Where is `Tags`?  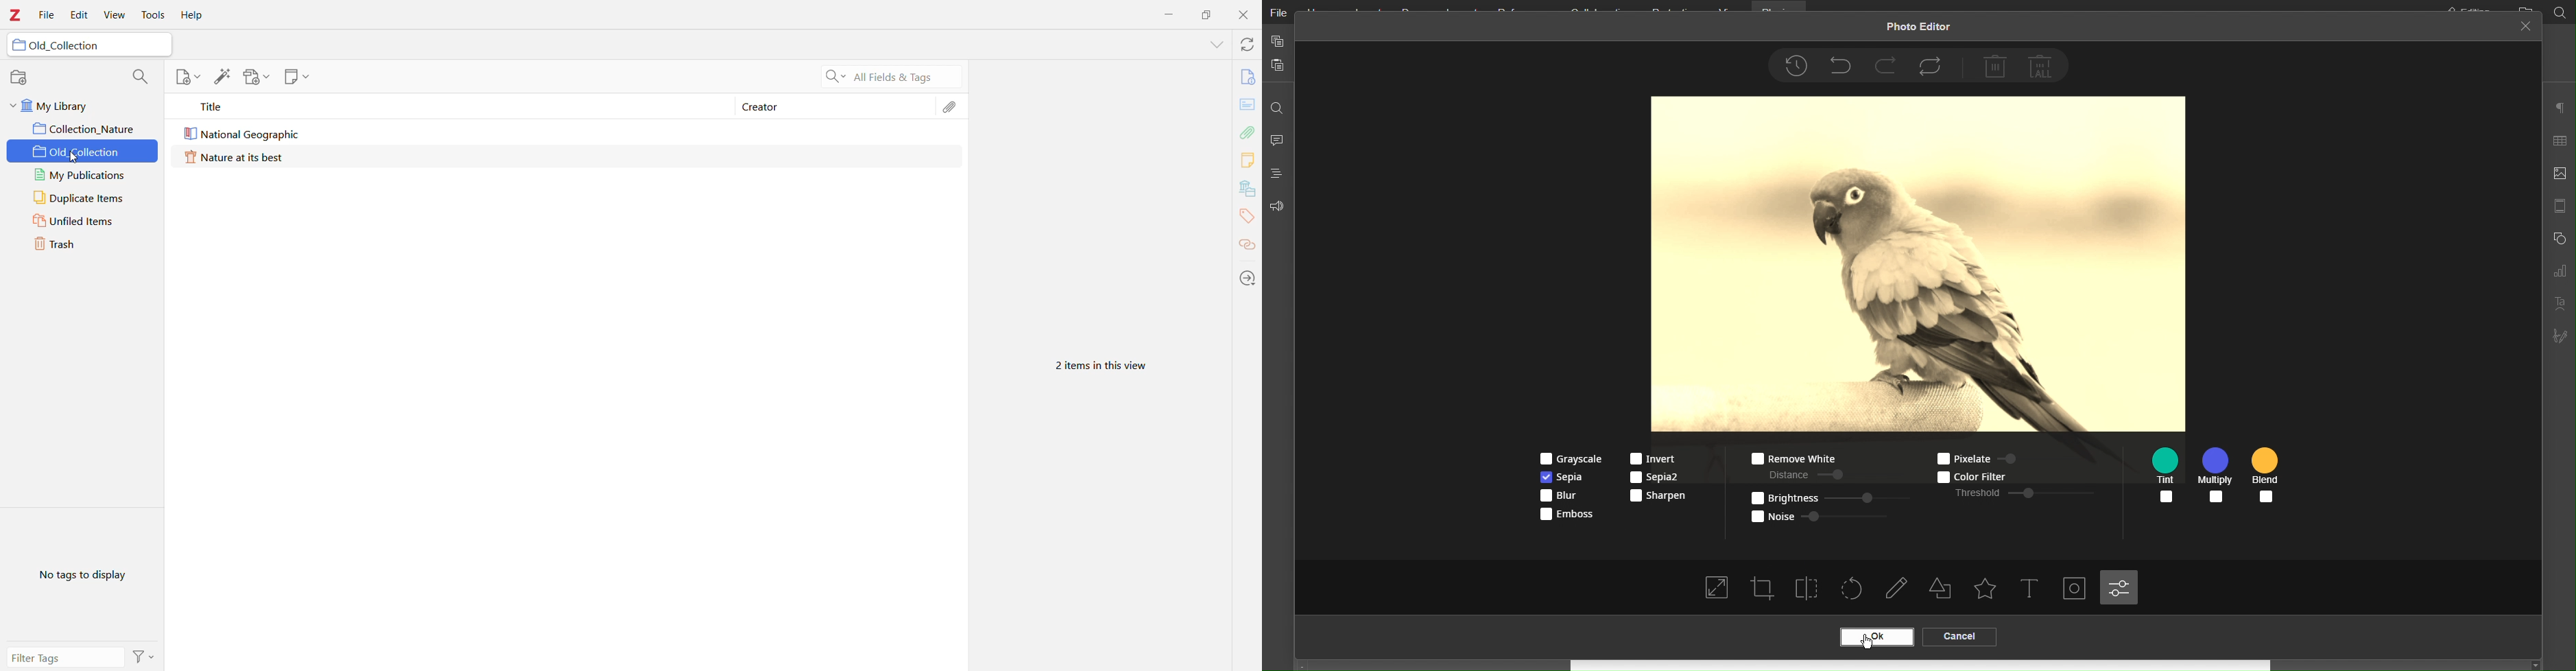
Tags is located at coordinates (1247, 218).